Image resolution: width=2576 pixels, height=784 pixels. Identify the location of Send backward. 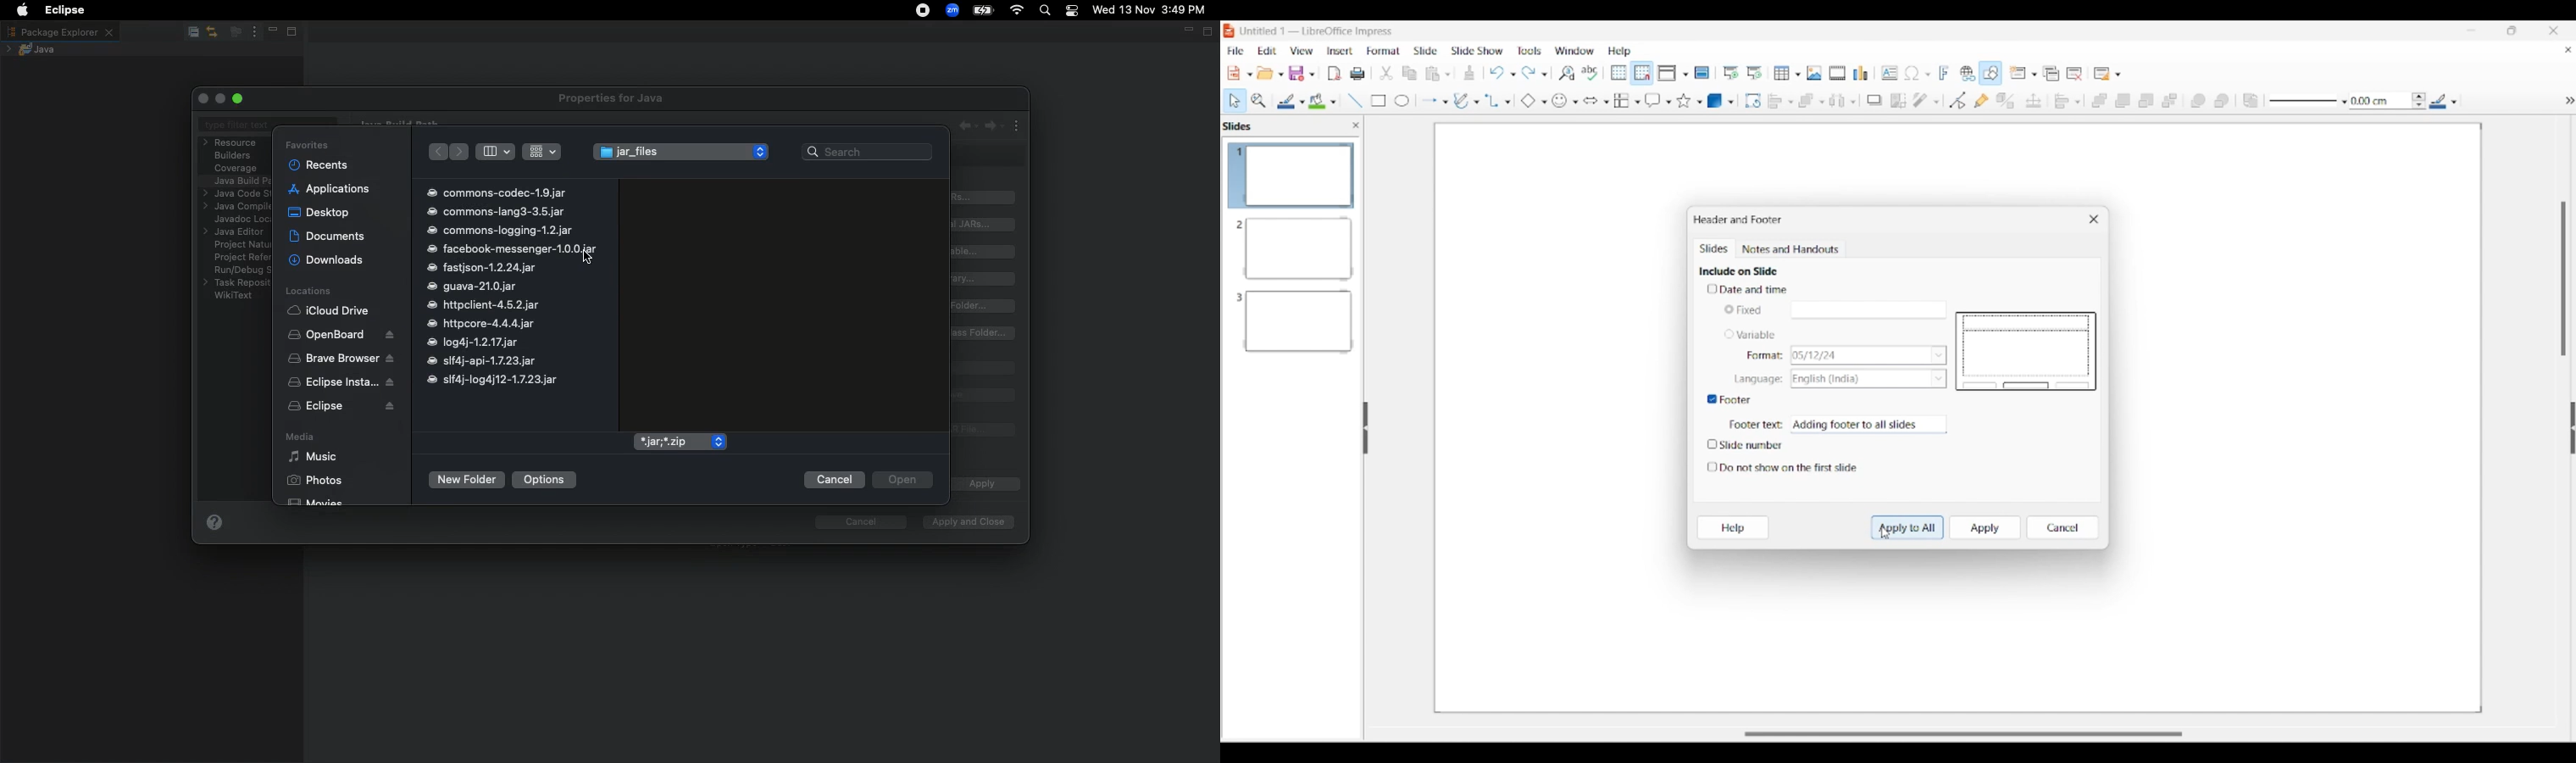
(2147, 100).